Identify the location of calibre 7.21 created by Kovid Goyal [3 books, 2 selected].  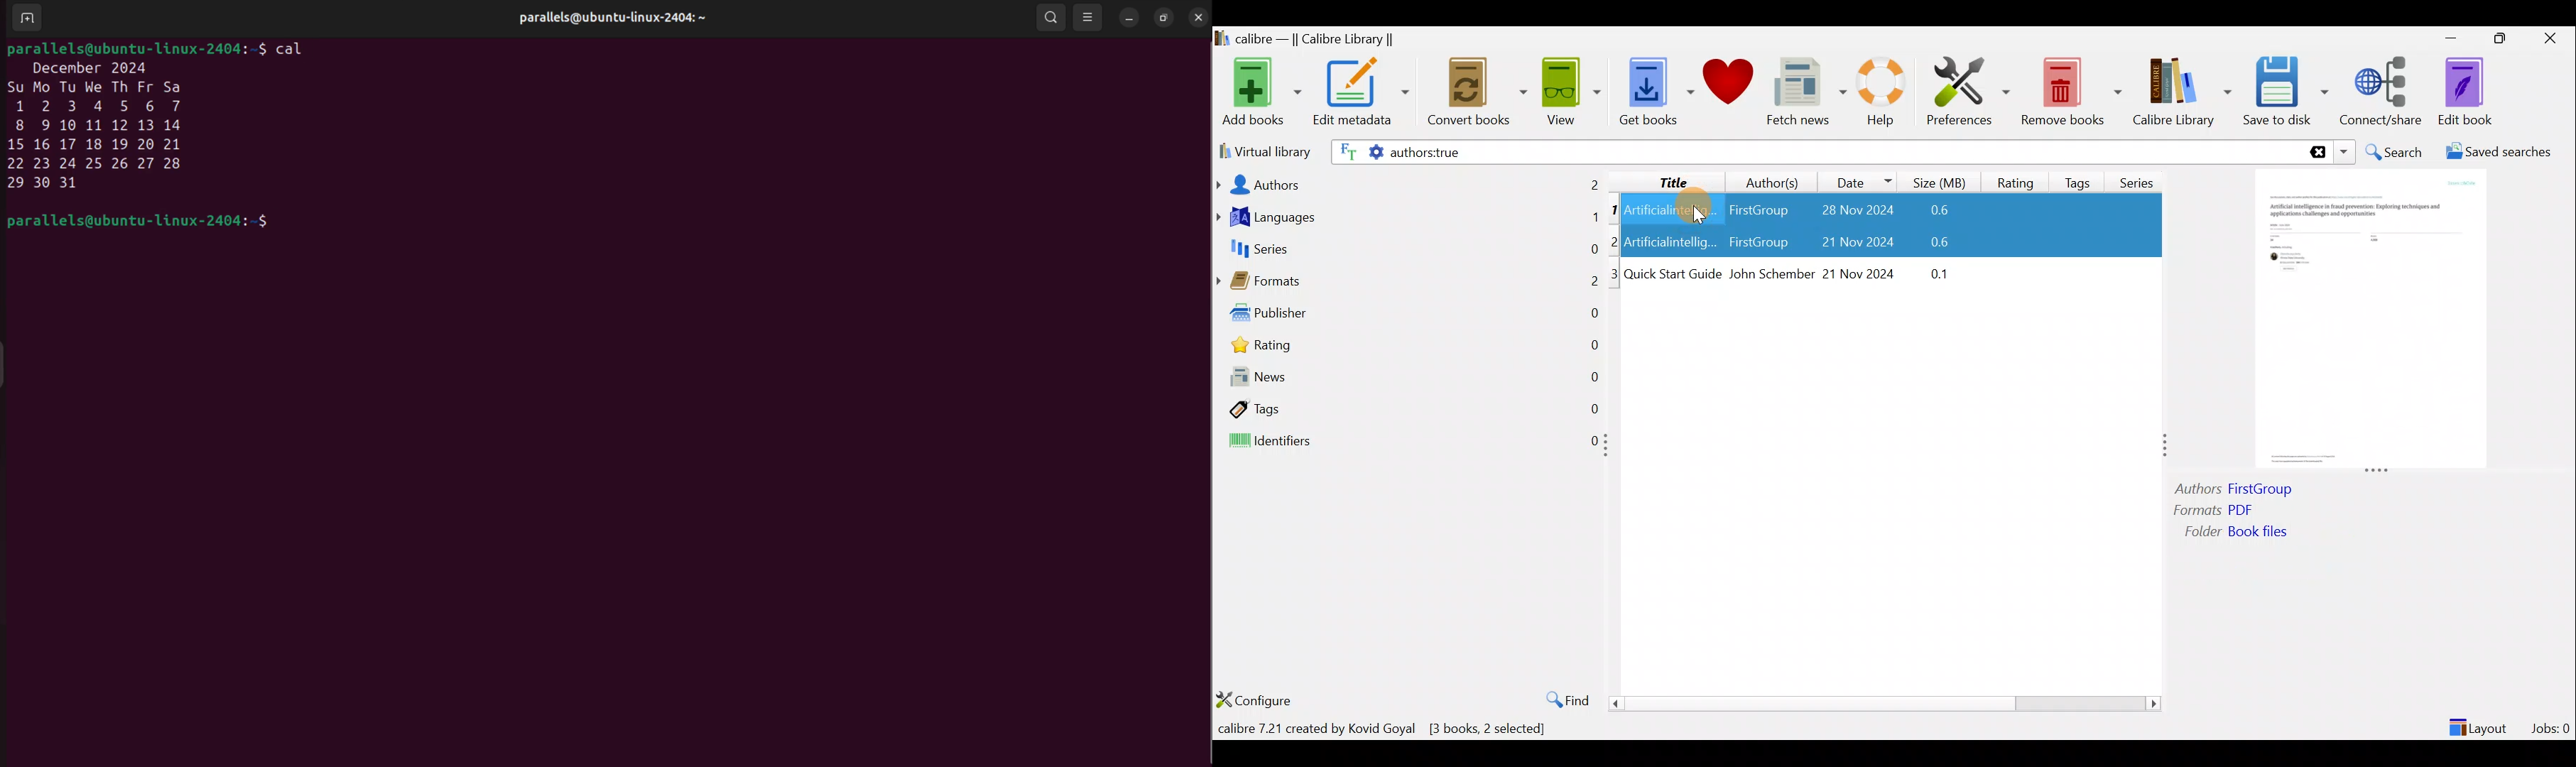
(1382, 731).